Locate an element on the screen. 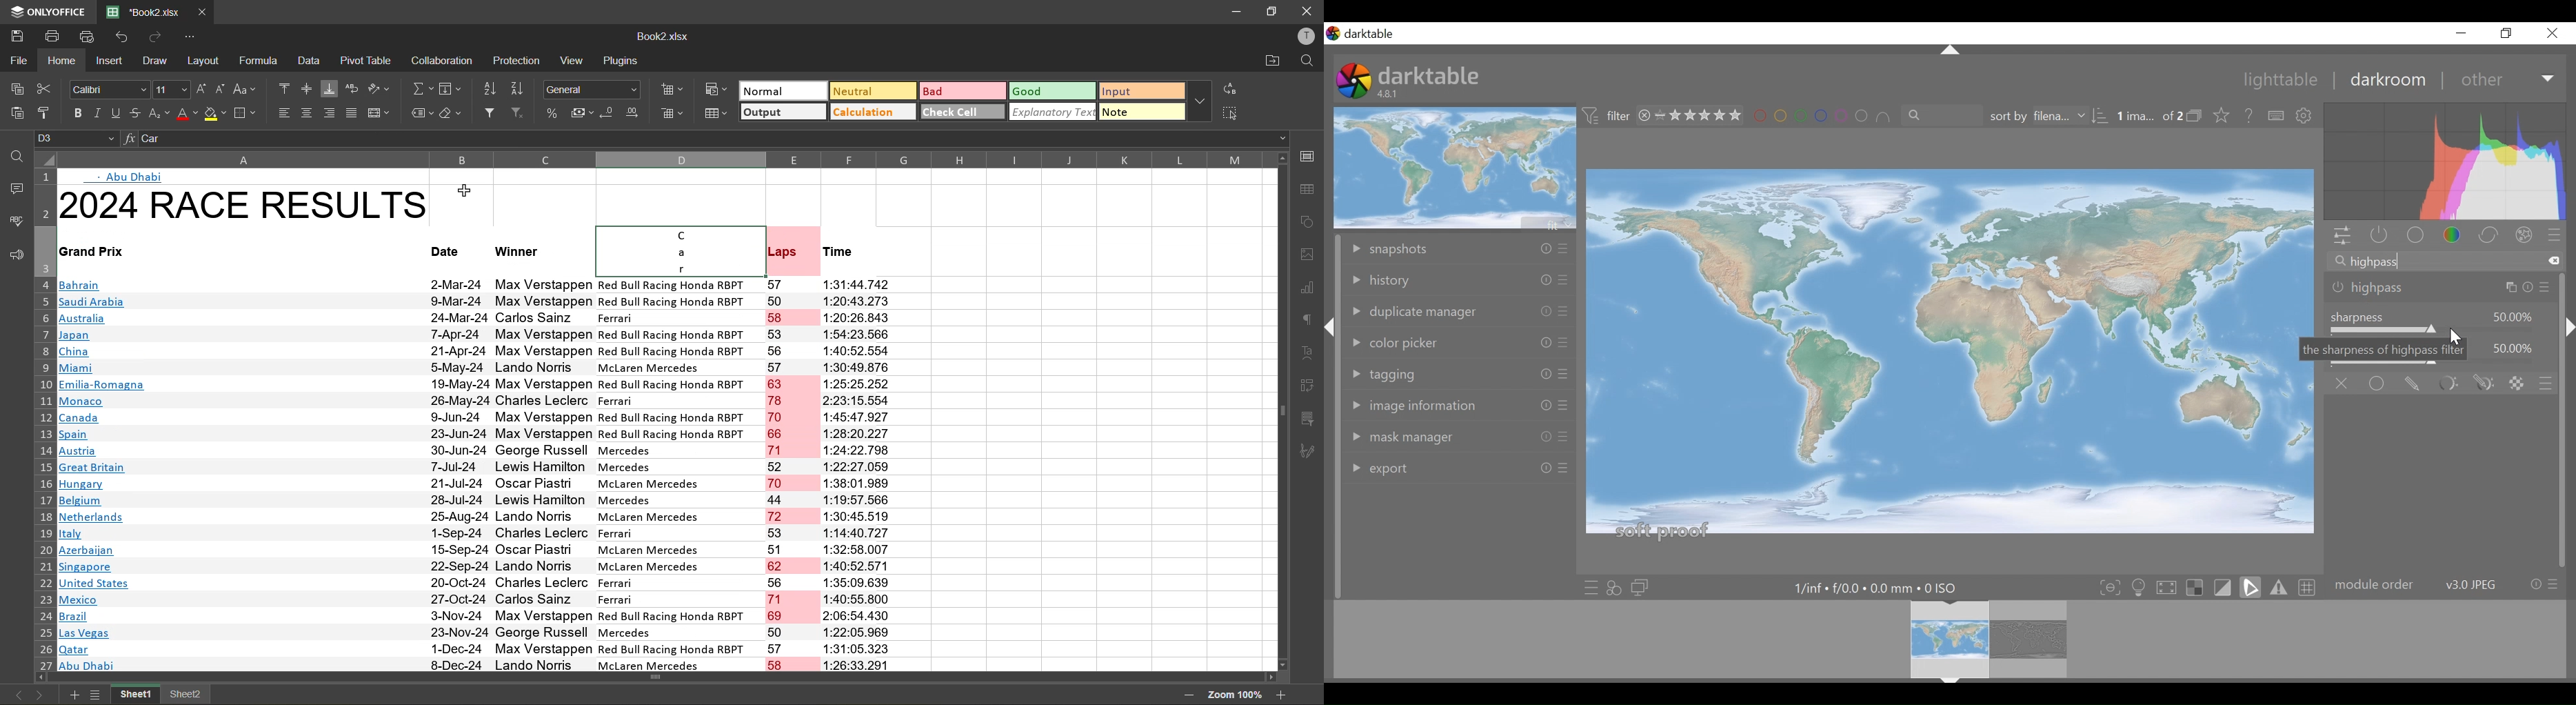 The height and width of the screenshot is (728, 2576). base is located at coordinates (2414, 236).